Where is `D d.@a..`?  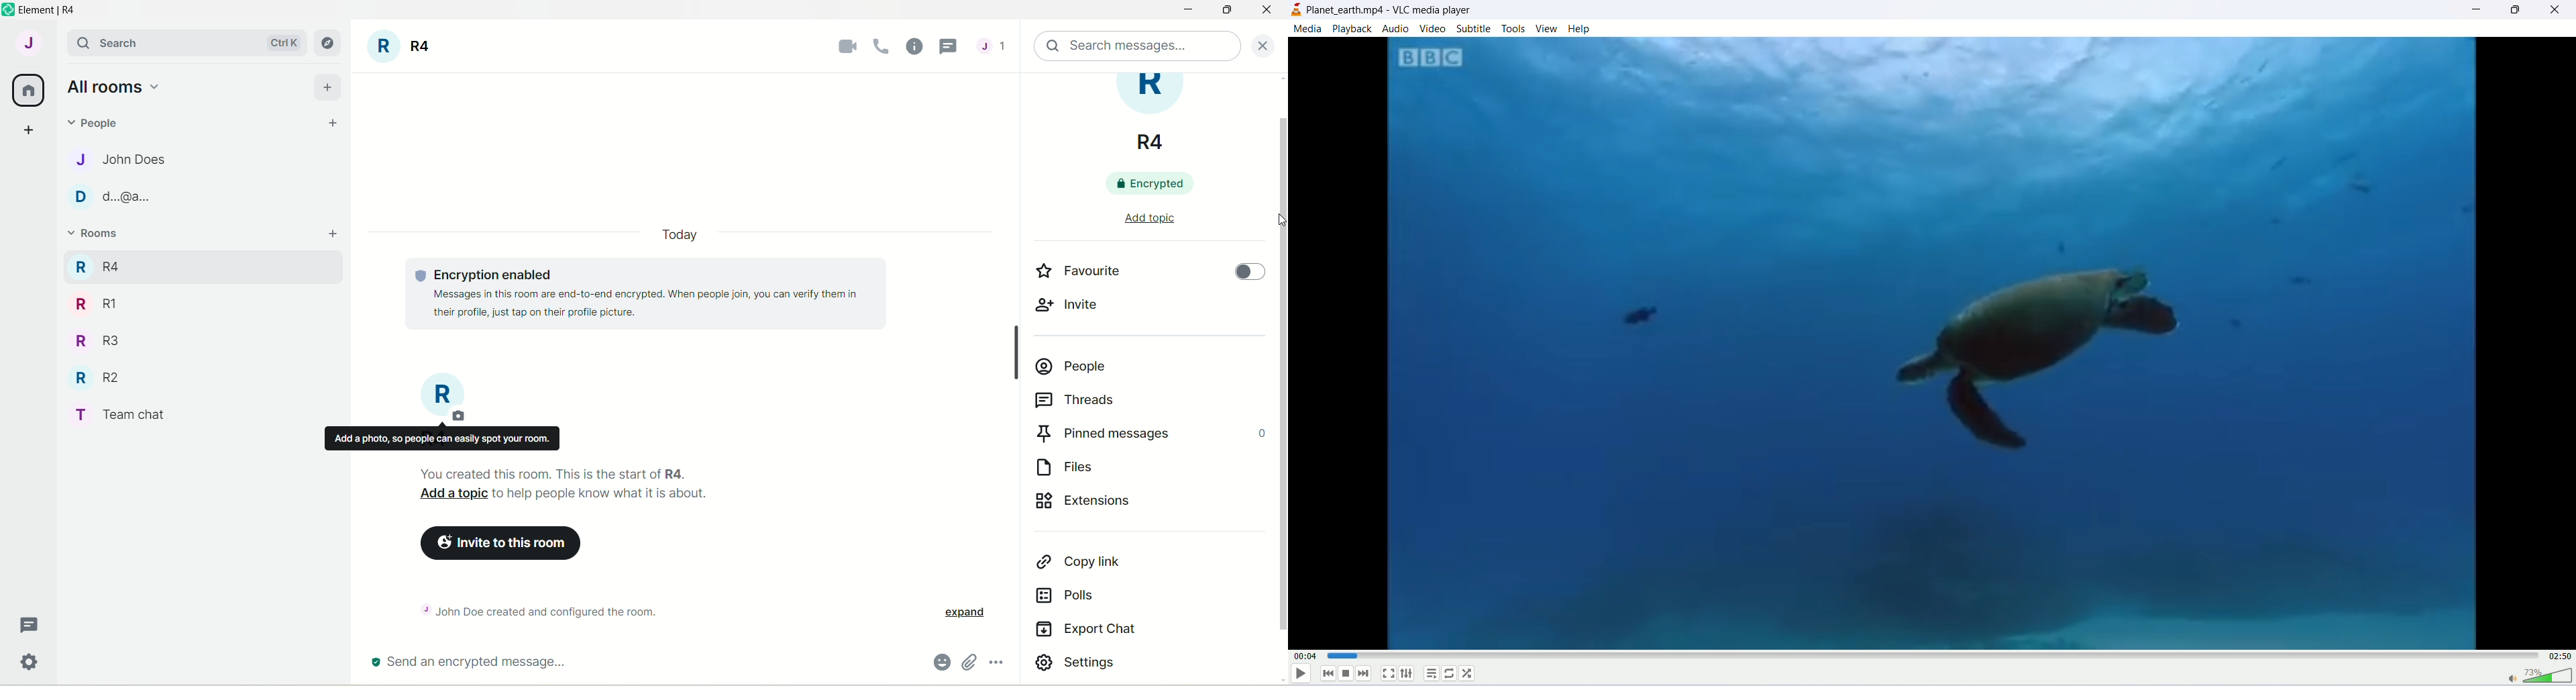 D d.@a.. is located at coordinates (108, 197).